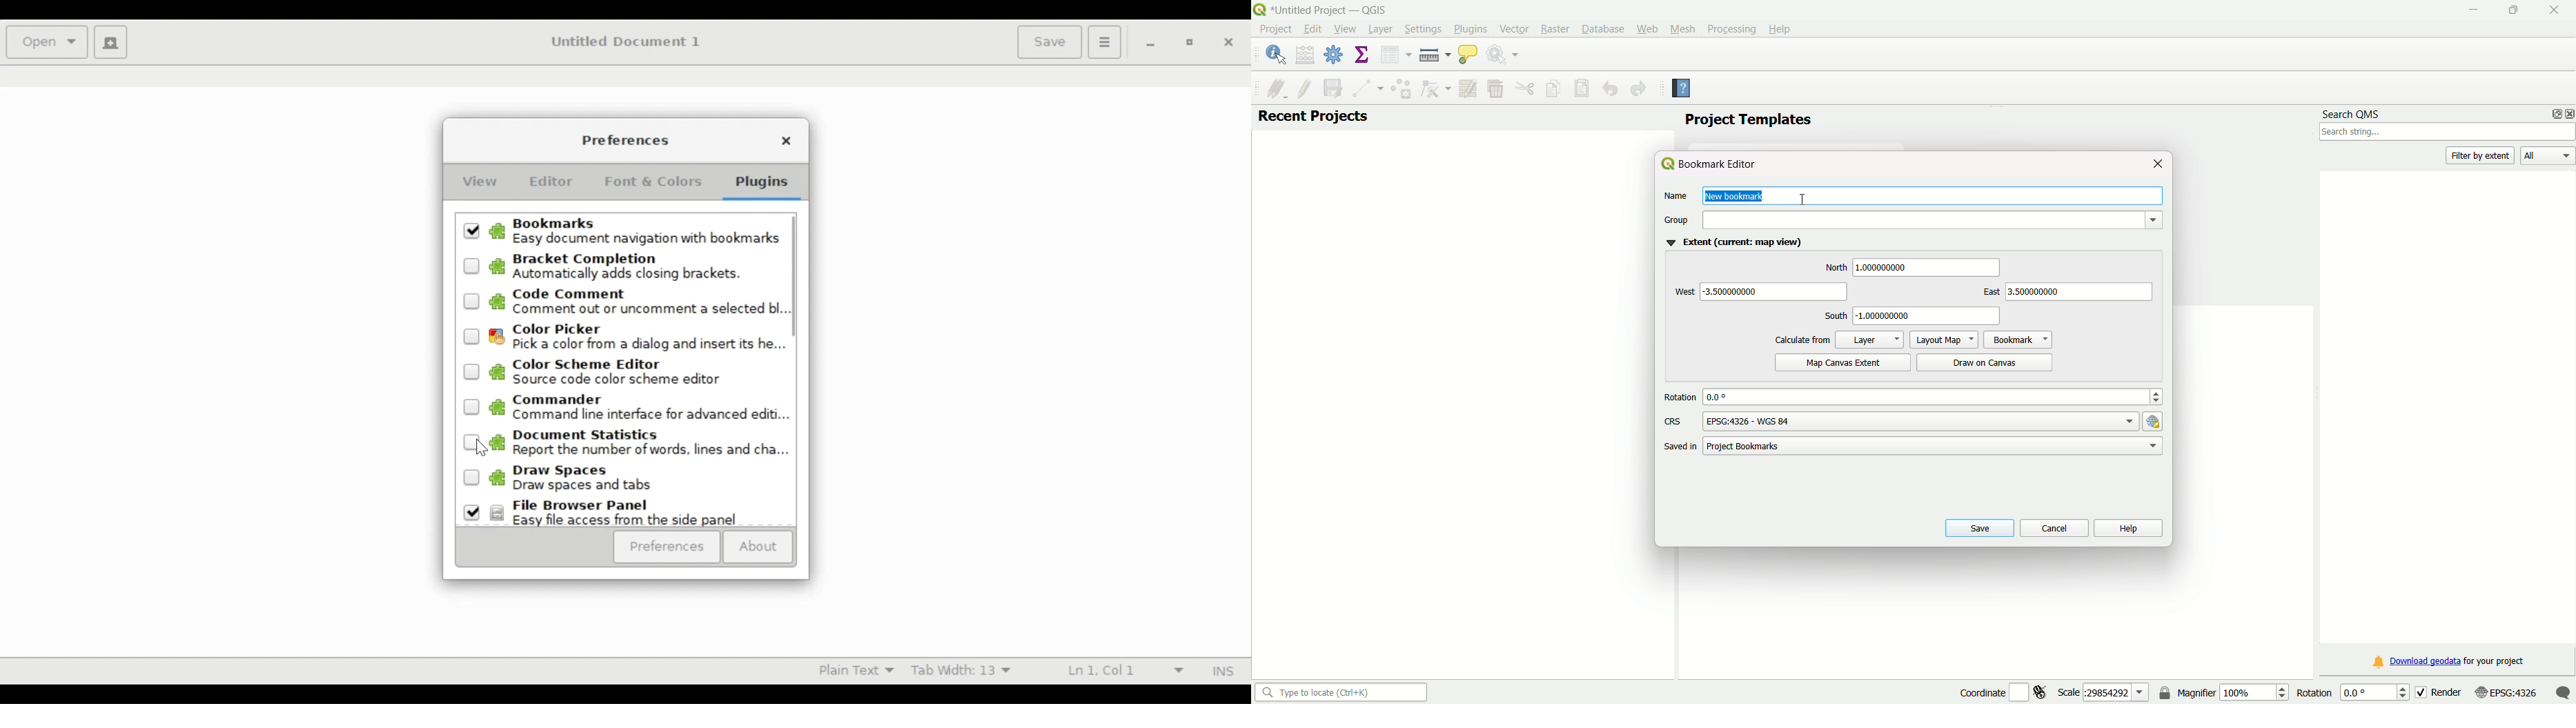  What do you see at coordinates (1931, 219) in the screenshot?
I see `dropdown` at bounding box center [1931, 219].